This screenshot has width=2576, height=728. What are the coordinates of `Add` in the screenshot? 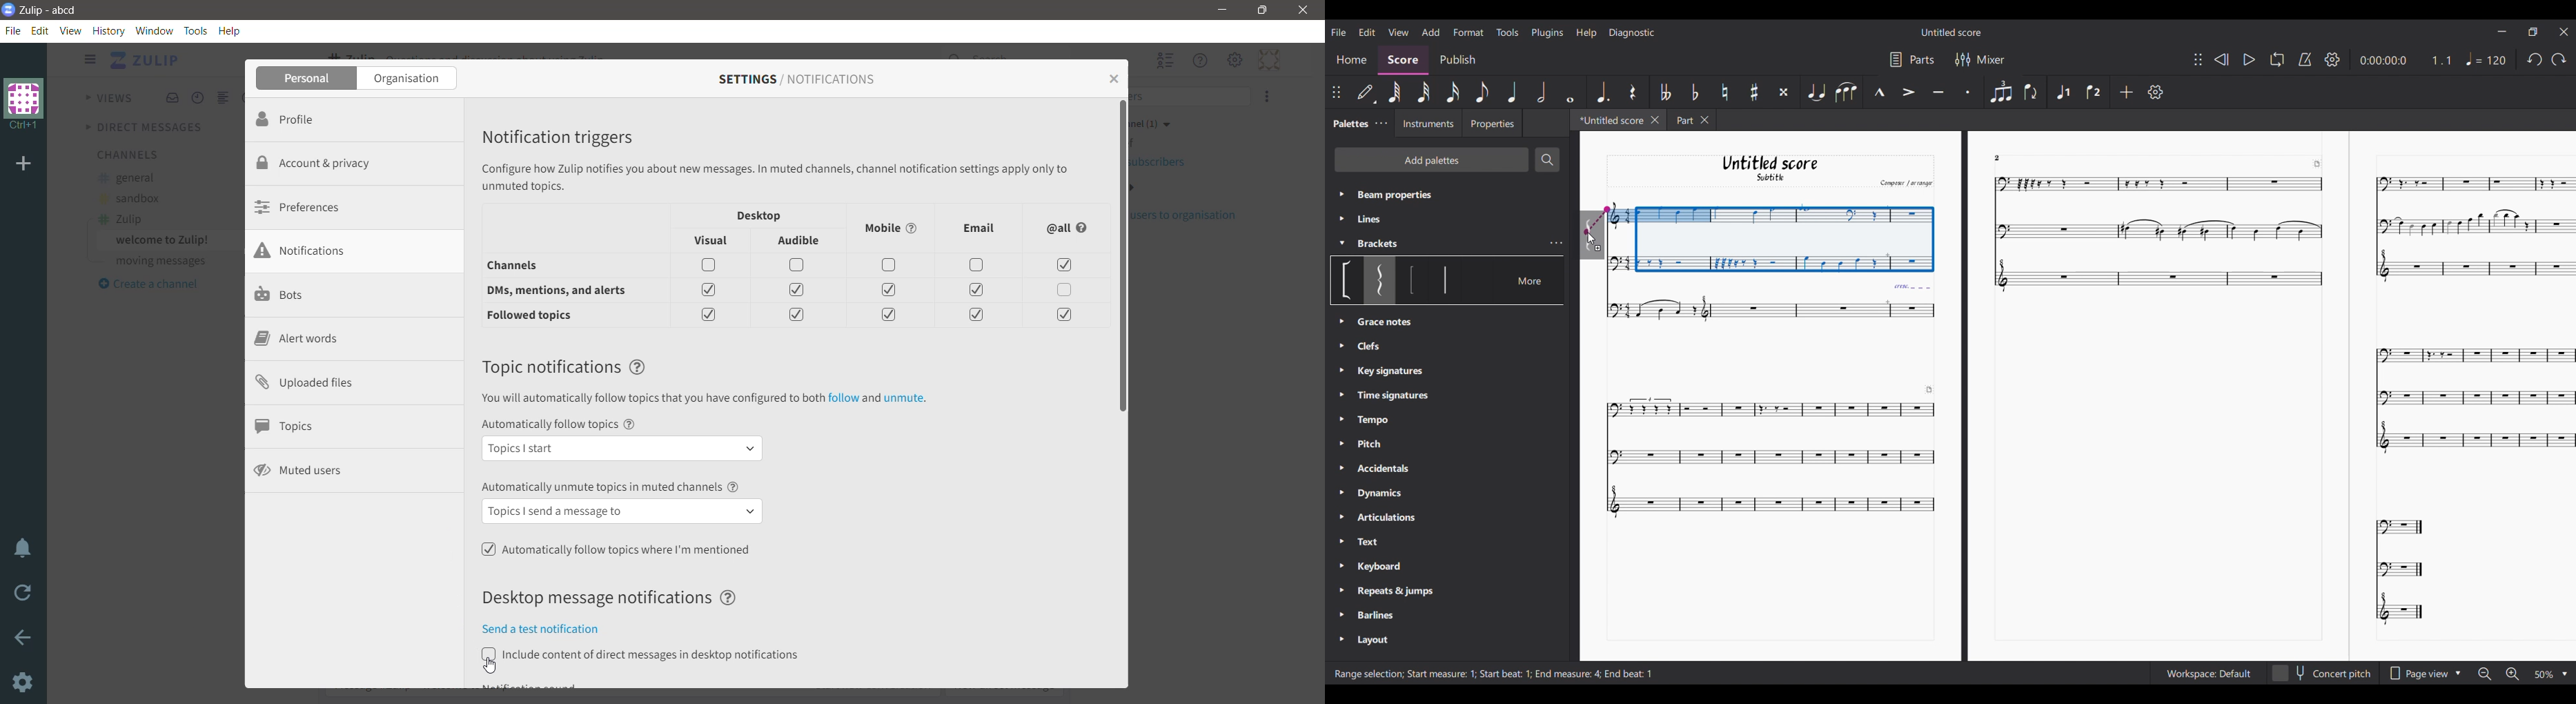 It's located at (2126, 91).